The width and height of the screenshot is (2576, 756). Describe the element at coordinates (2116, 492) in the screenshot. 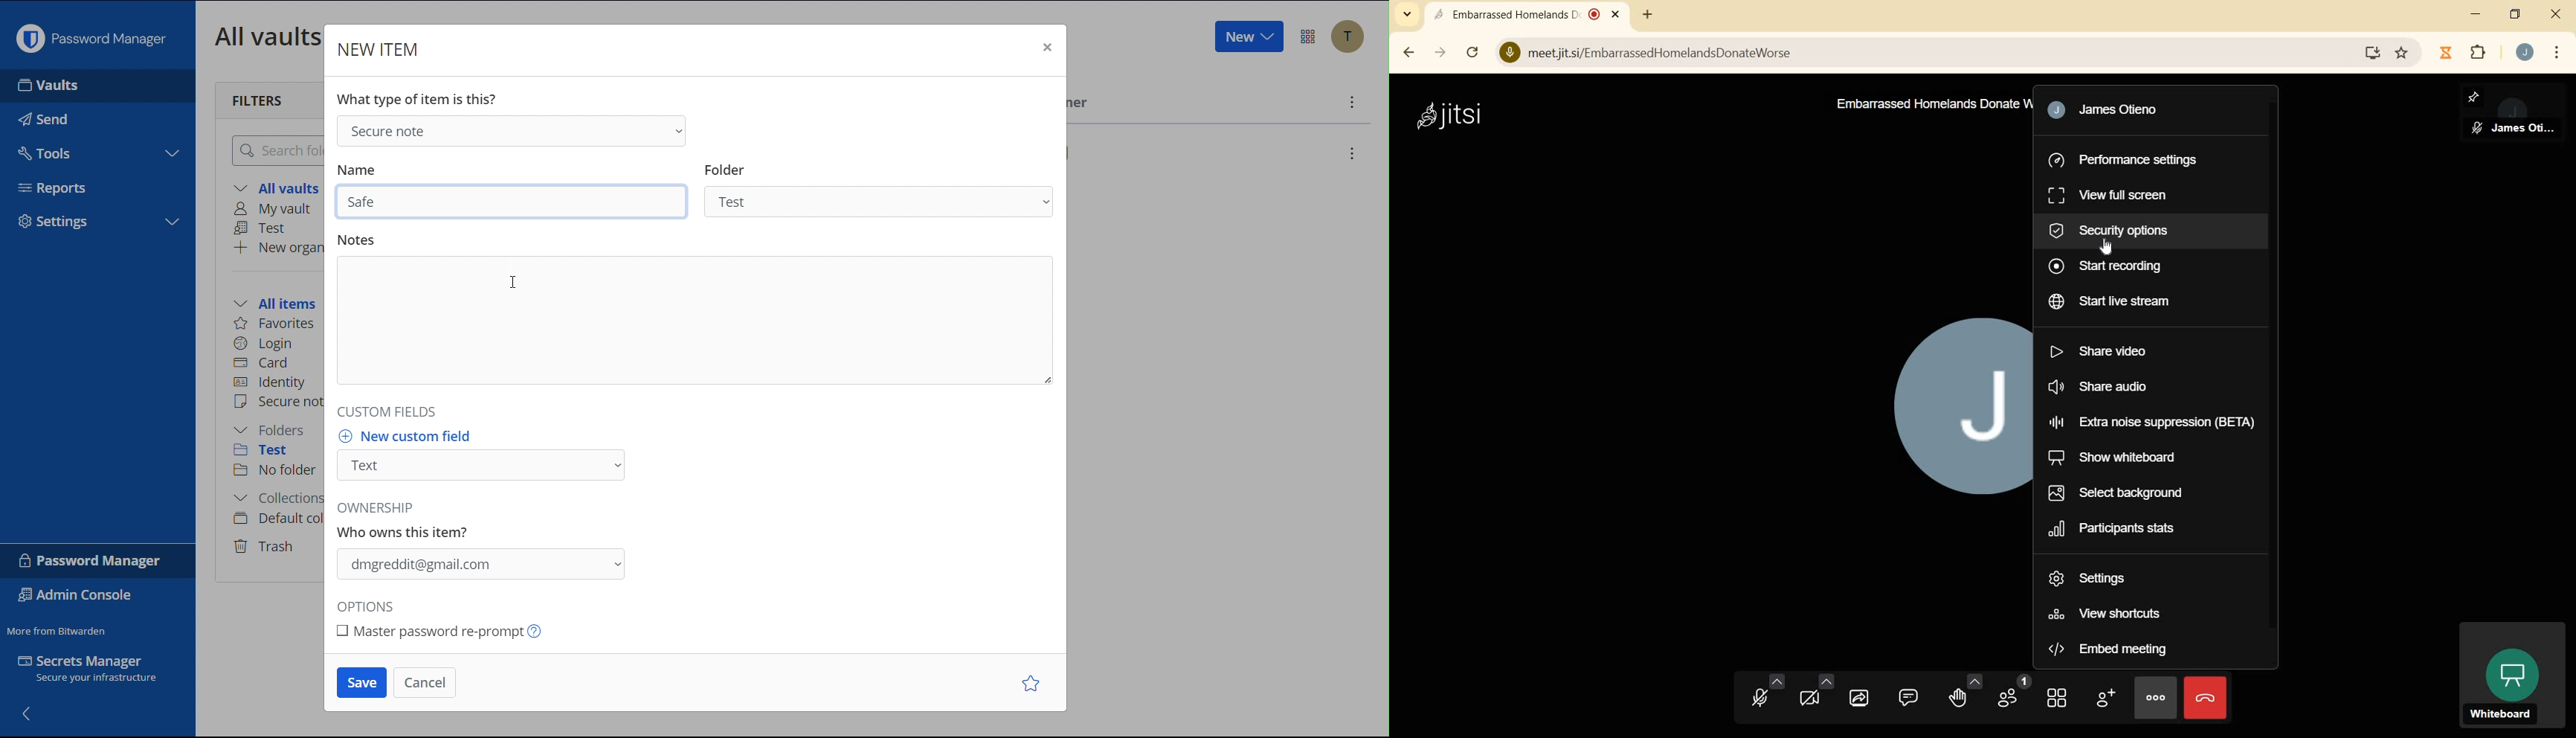

I see `select background` at that location.